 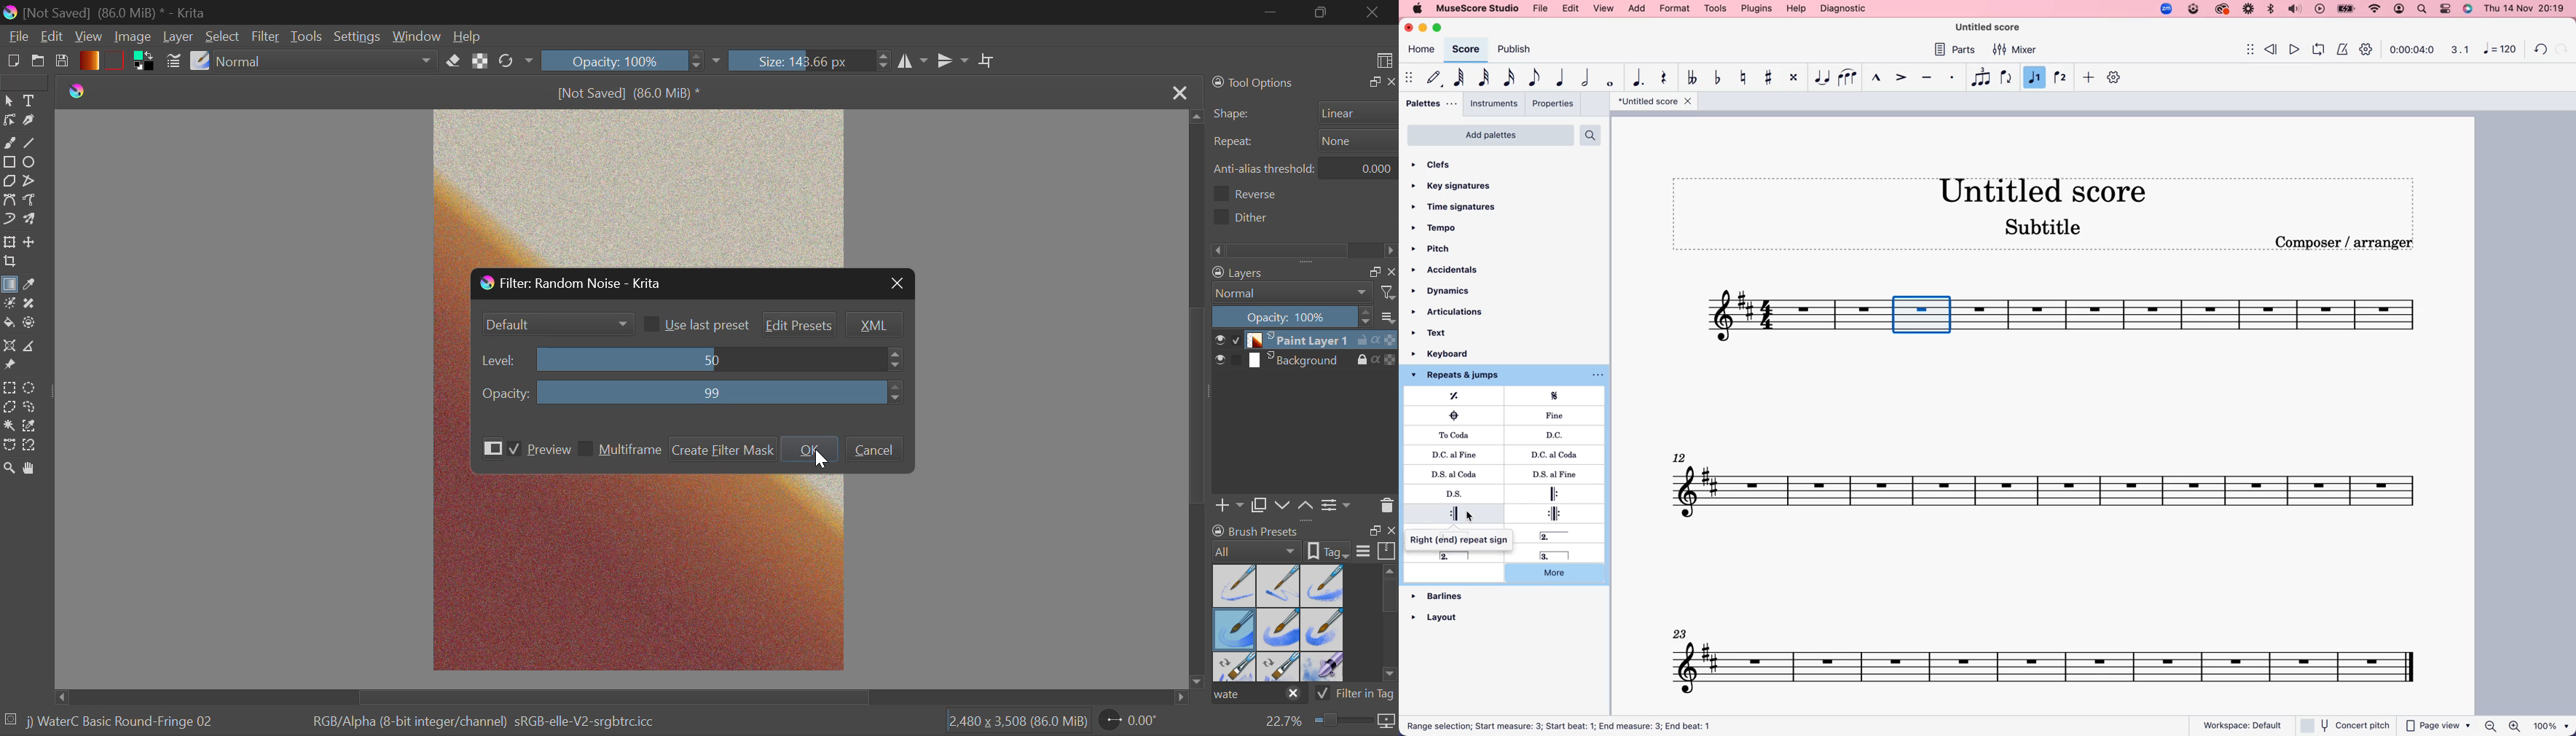 What do you see at coordinates (1390, 292) in the screenshot?
I see `filter` at bounding box center [1390, 292].